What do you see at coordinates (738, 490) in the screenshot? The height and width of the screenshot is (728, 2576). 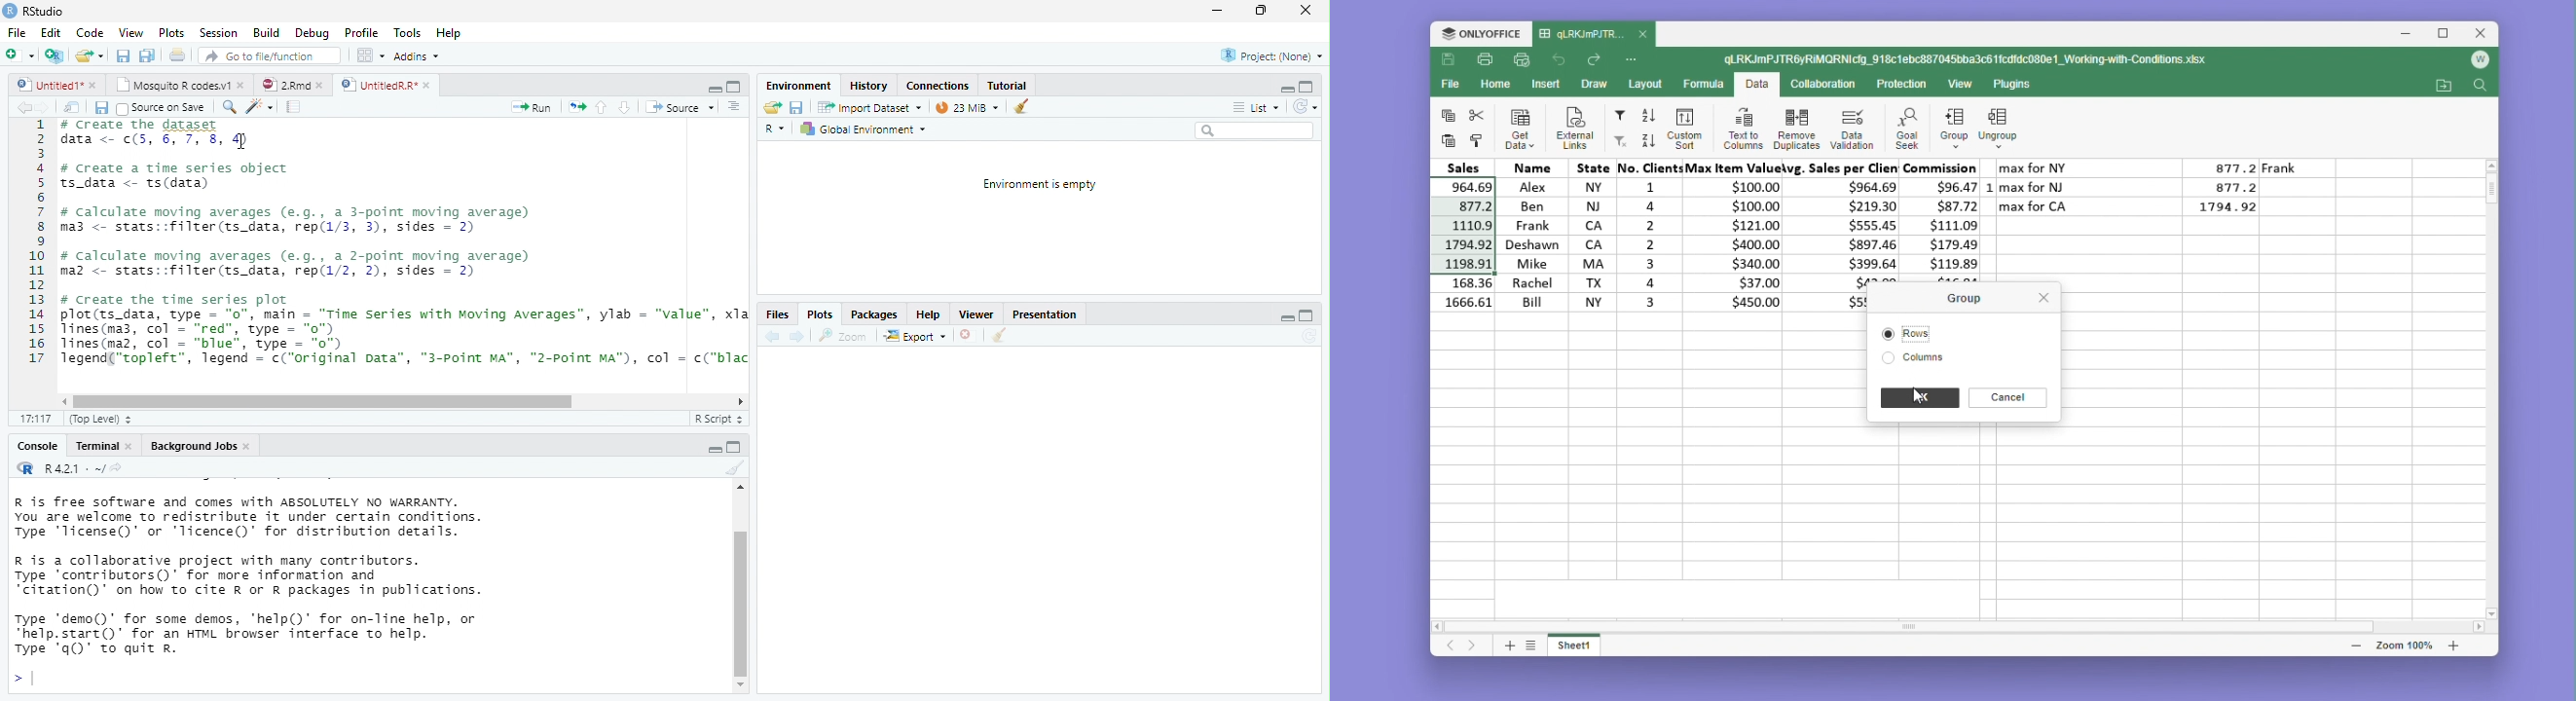 I see `scrollbar up` at bounding box center [738, 490].